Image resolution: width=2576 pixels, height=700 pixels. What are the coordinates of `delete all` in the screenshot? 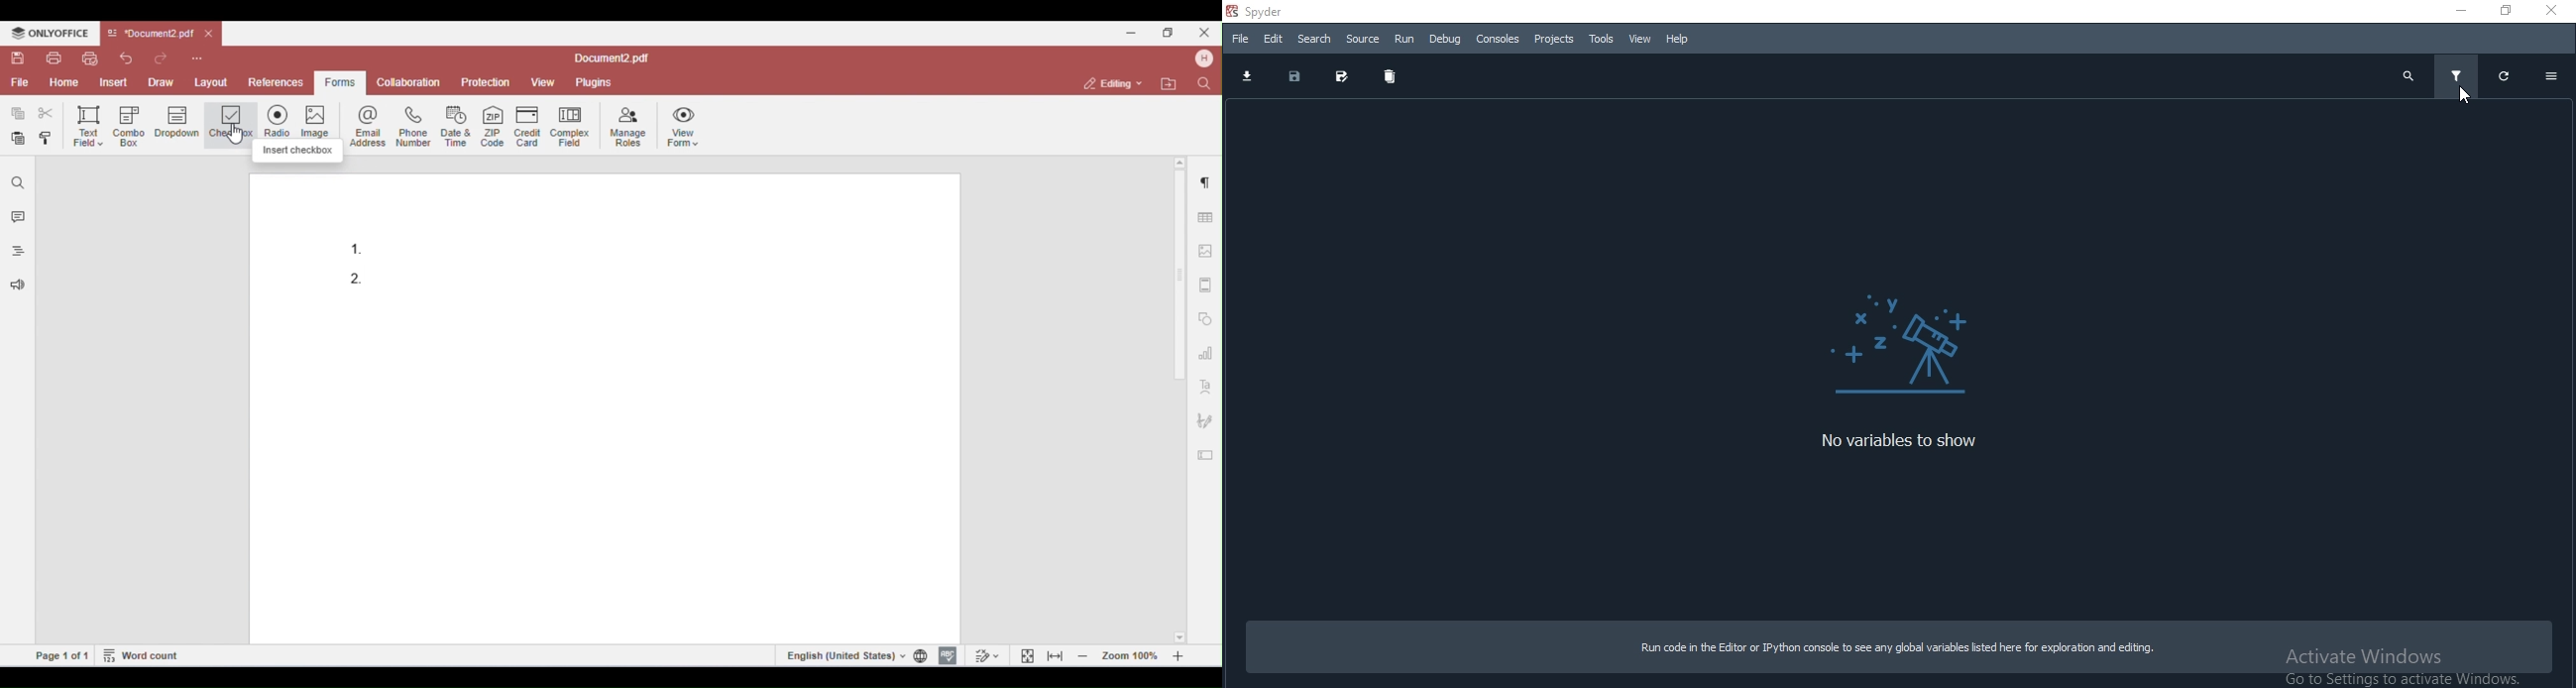 It's located at (1392, 73).